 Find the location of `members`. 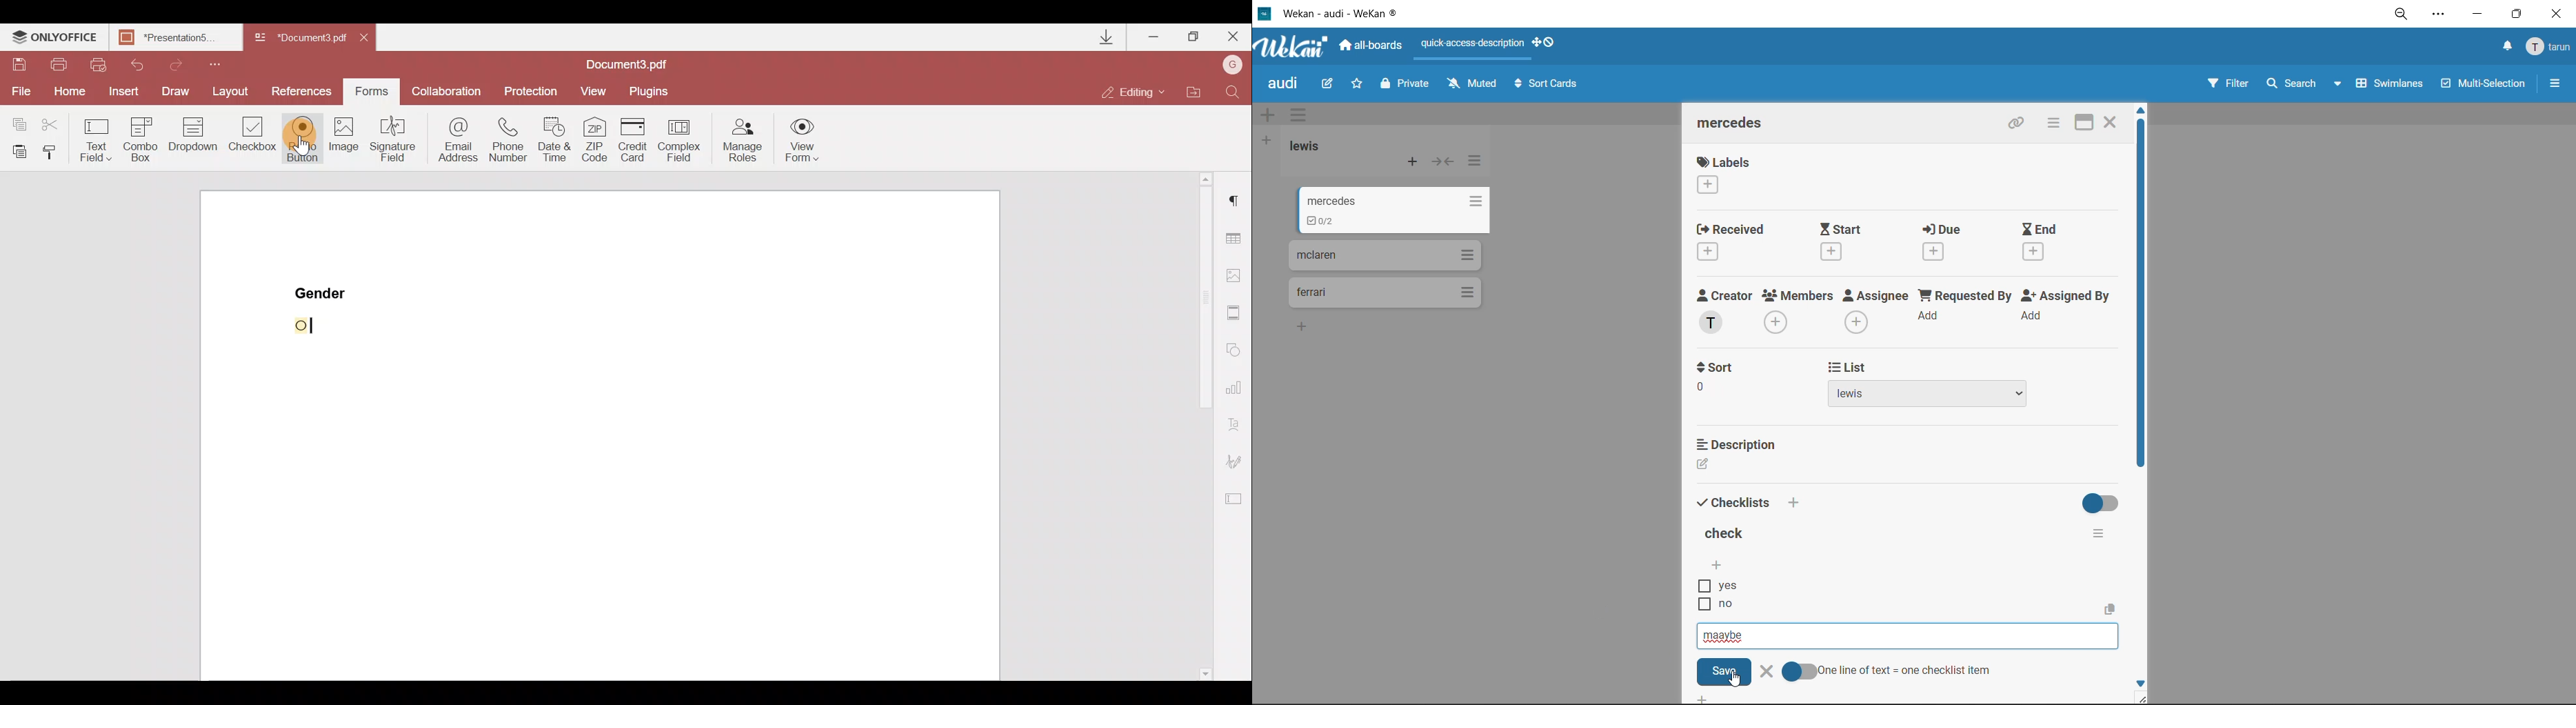

members is located at coordinates (1798, 297).